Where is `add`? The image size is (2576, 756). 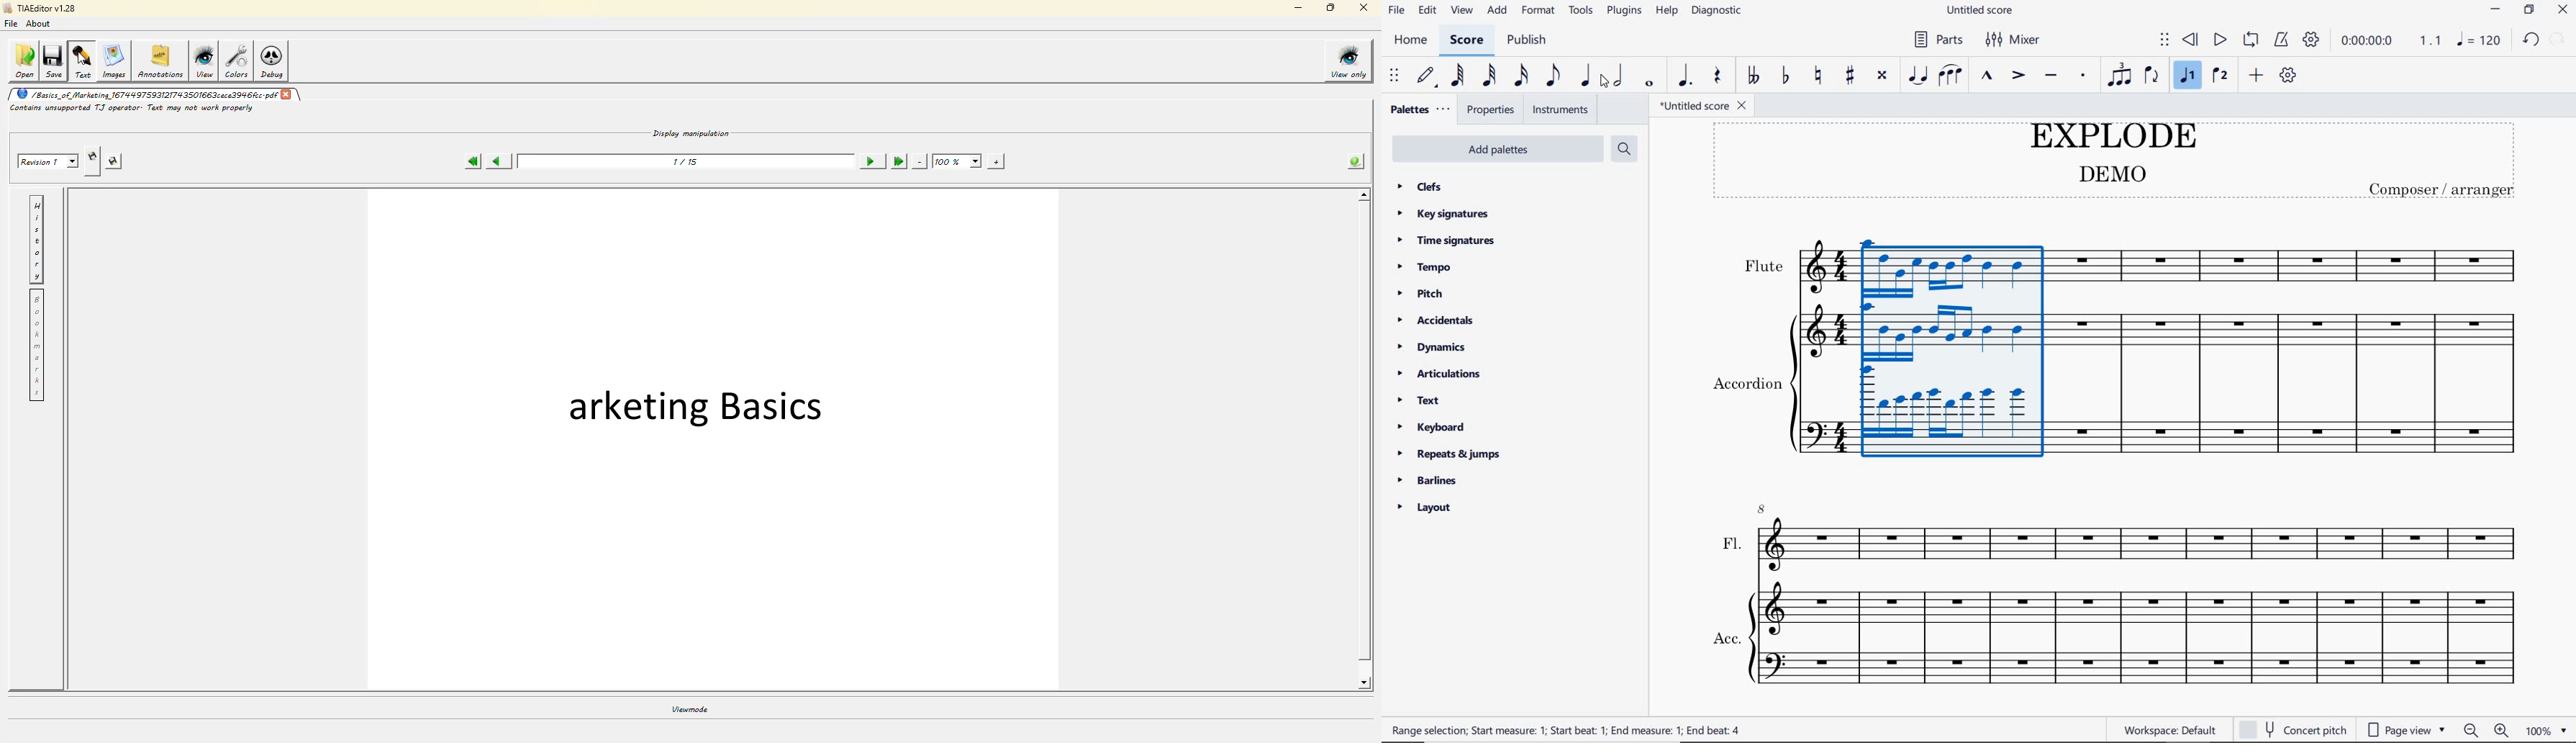 add is located at coordinates (1497, 11).